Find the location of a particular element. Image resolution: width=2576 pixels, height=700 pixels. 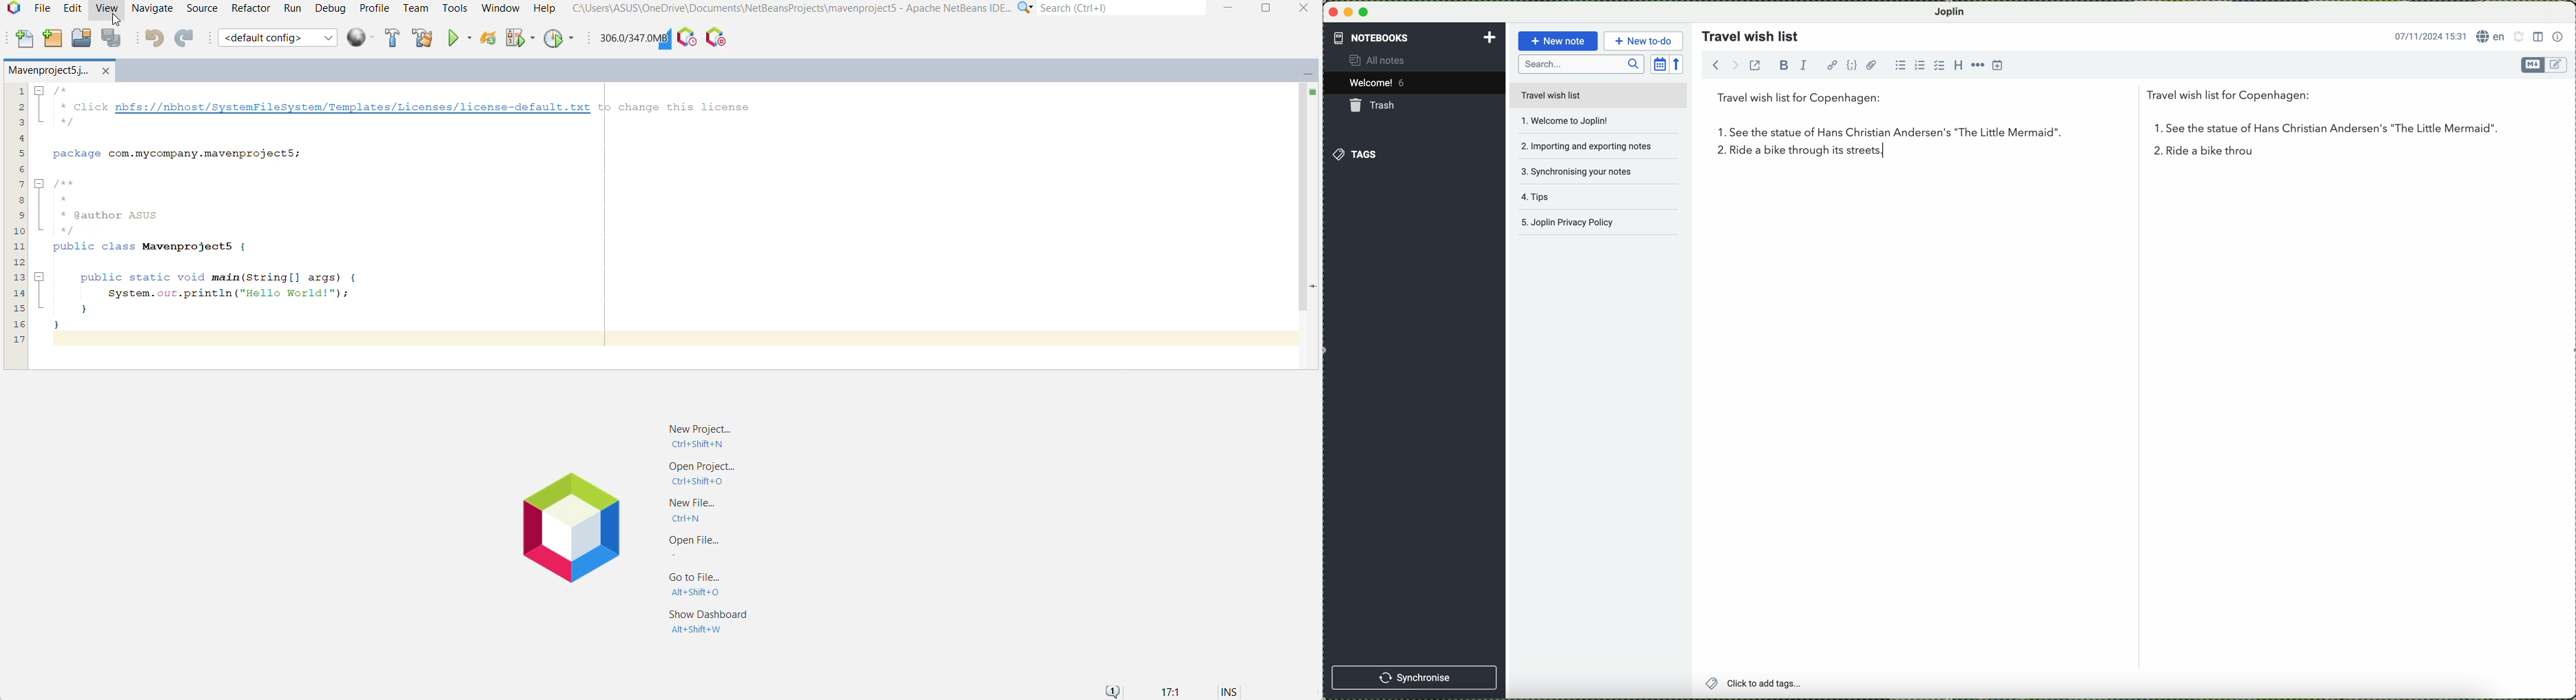

first point is located at coordinates (2097, 132).